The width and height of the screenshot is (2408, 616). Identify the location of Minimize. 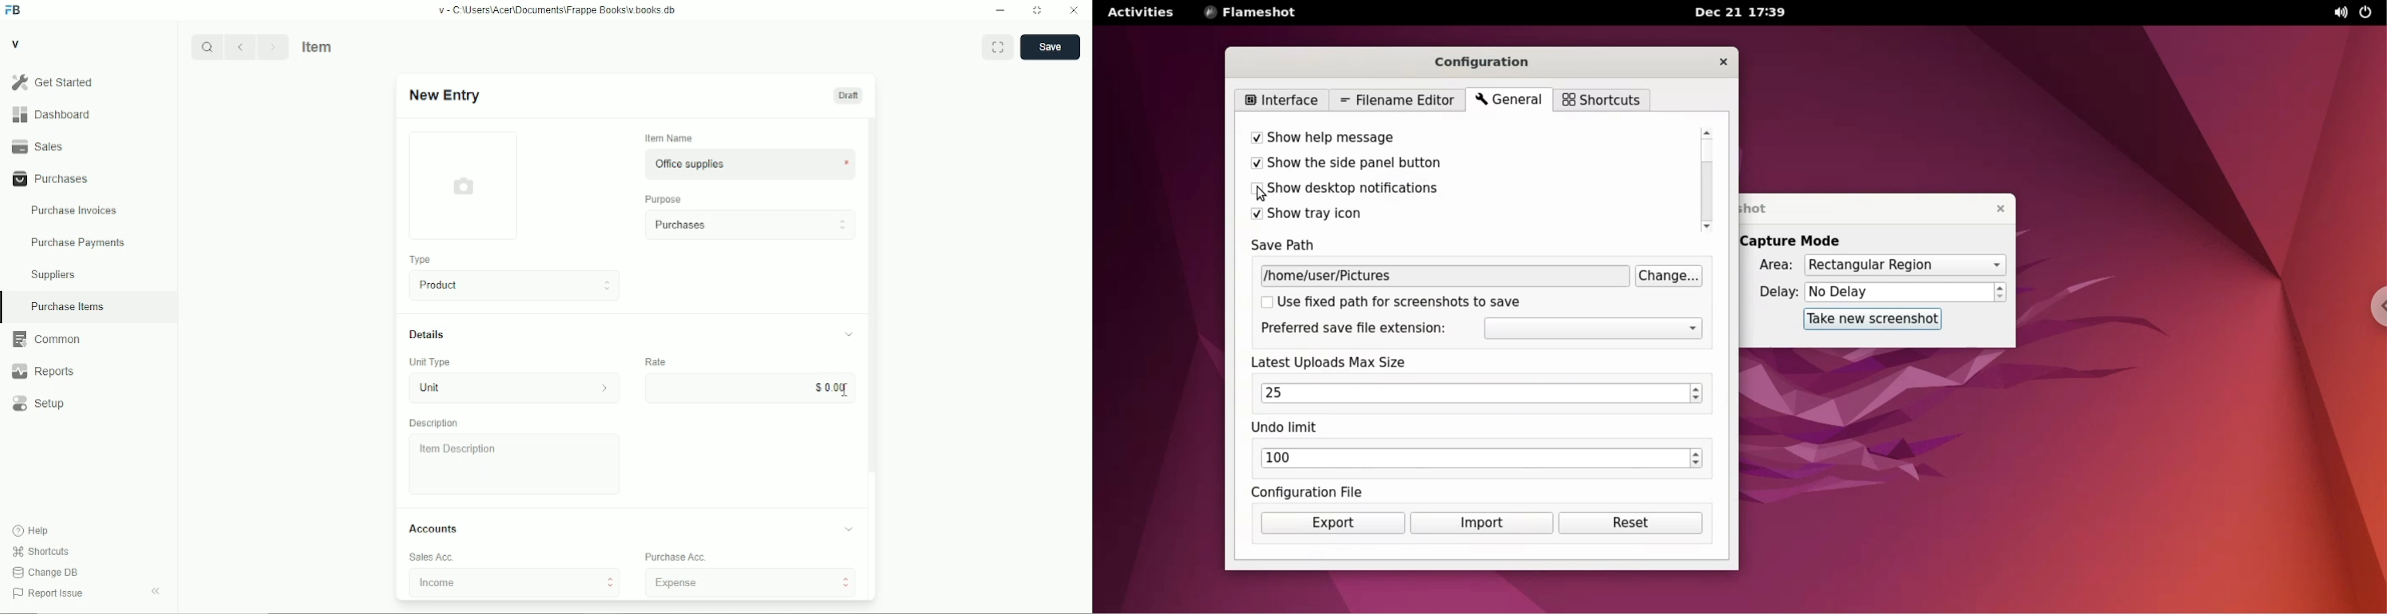
(1000, 10).